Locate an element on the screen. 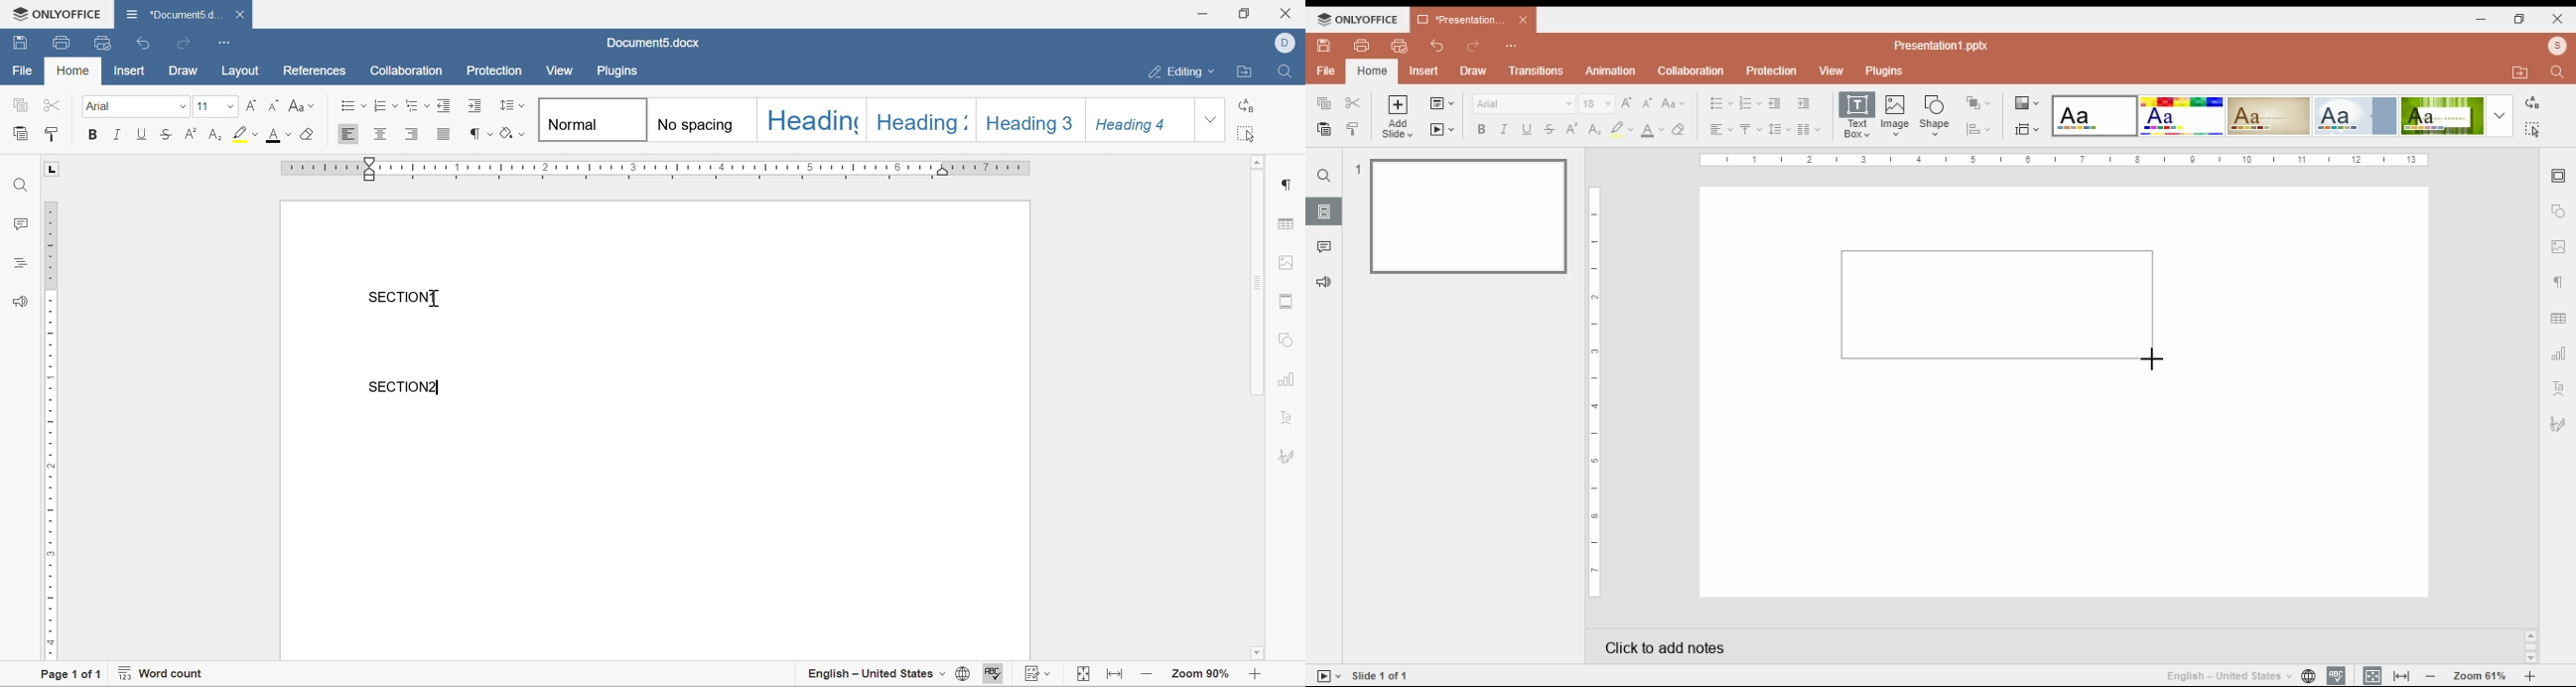 The width and height of the screenshot is (2576, 700). scroll up is located at coordinates (2530, 636).